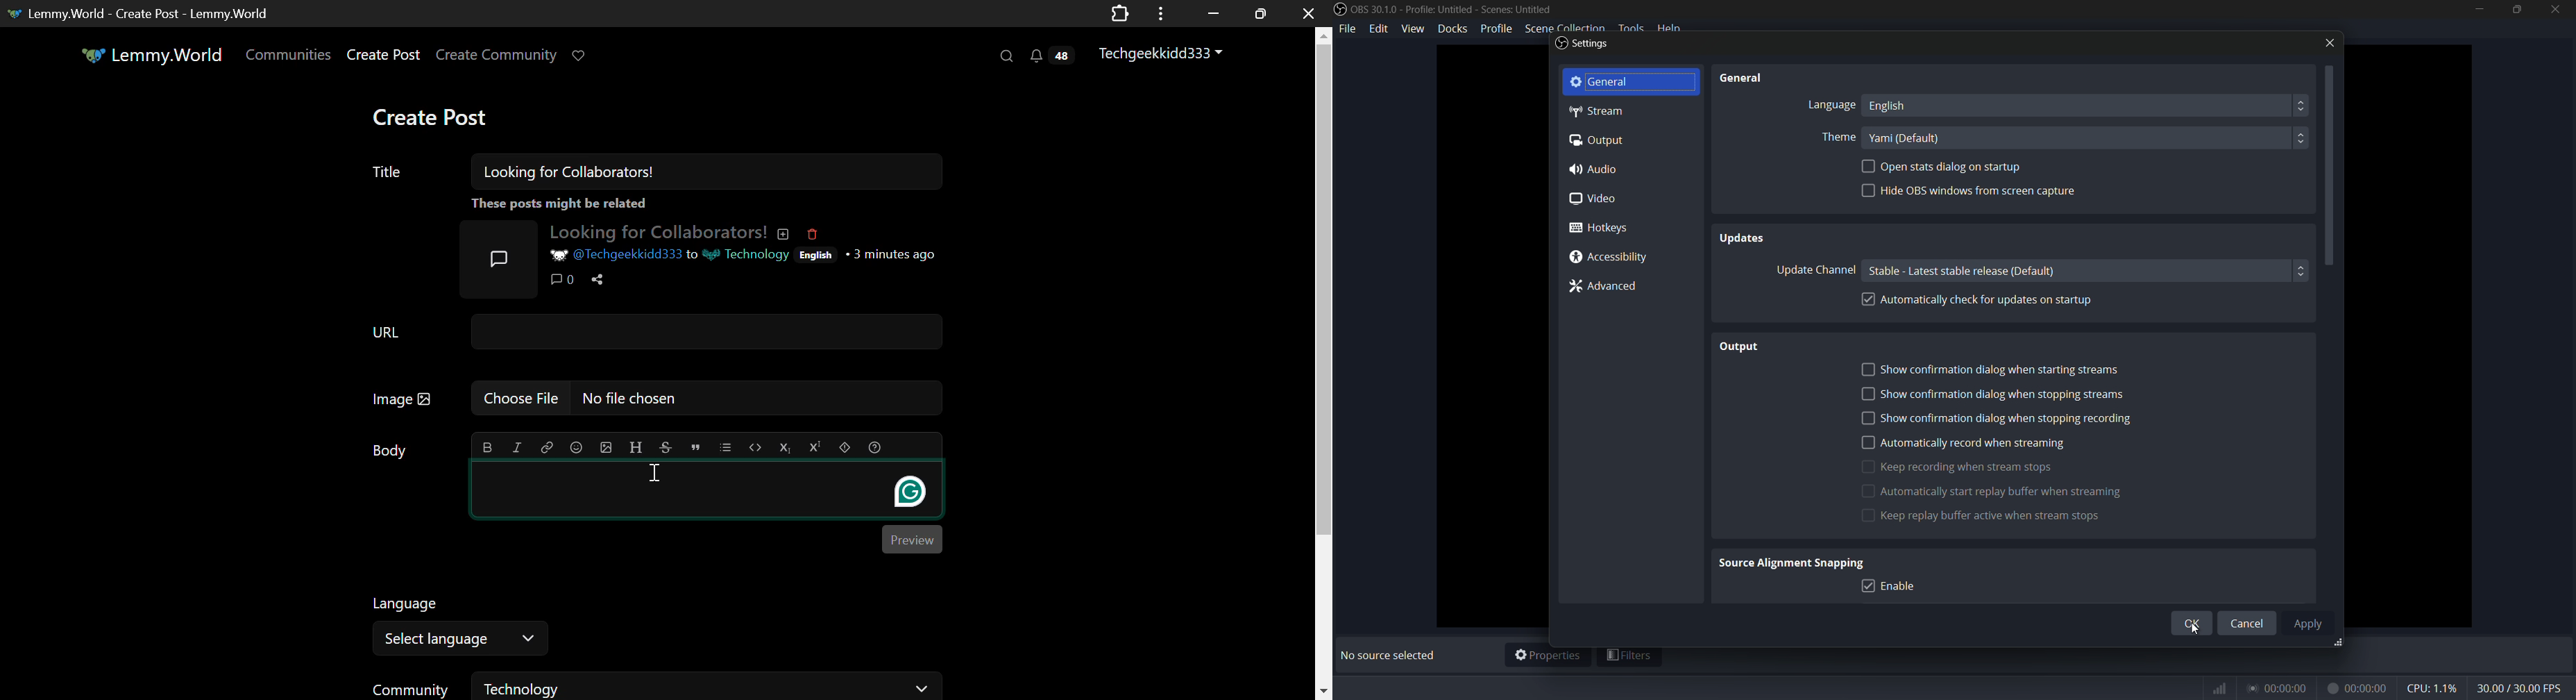 This screenshot has width=2576, height=700. What do you see at coordinates (1601, 141) in the screenshot?
I see `Output` at bounding box center [1601, 141].